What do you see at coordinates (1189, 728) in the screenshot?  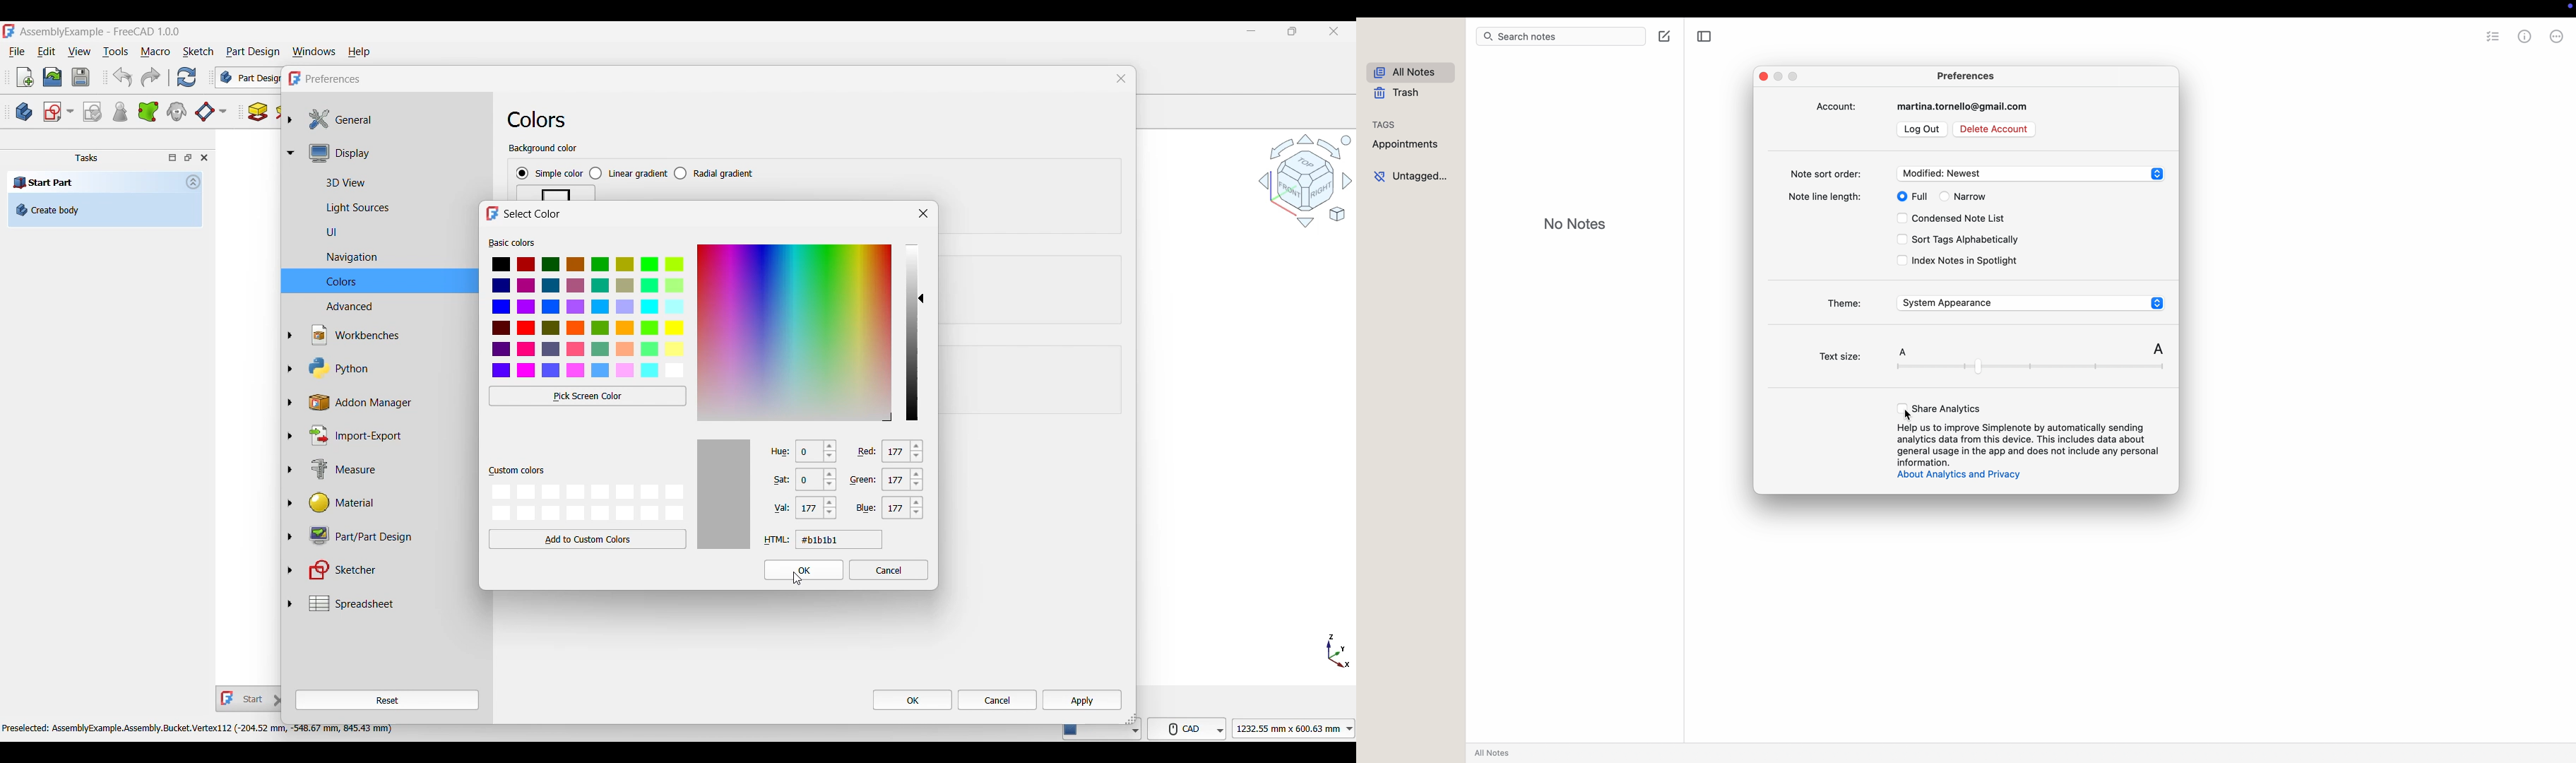 I see `CAD` at bounding box center [1189, 728].